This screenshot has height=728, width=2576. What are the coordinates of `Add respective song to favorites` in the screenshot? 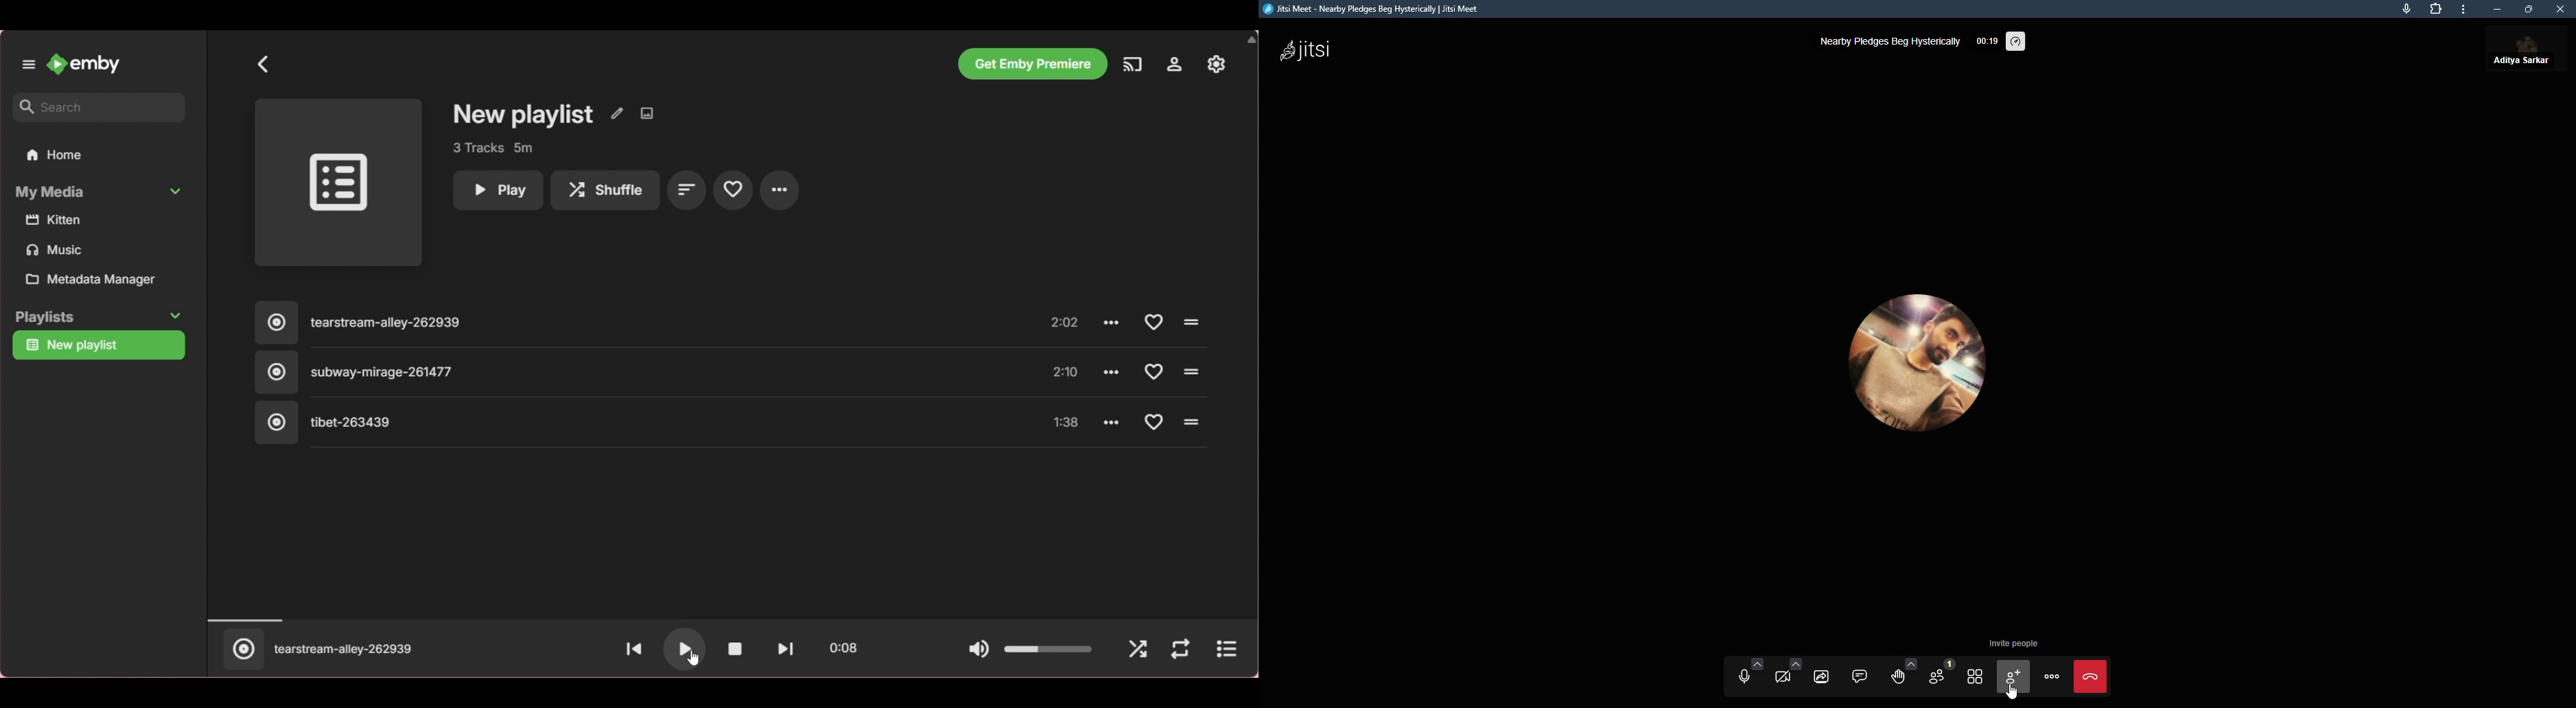 It's located at (1153, 371).